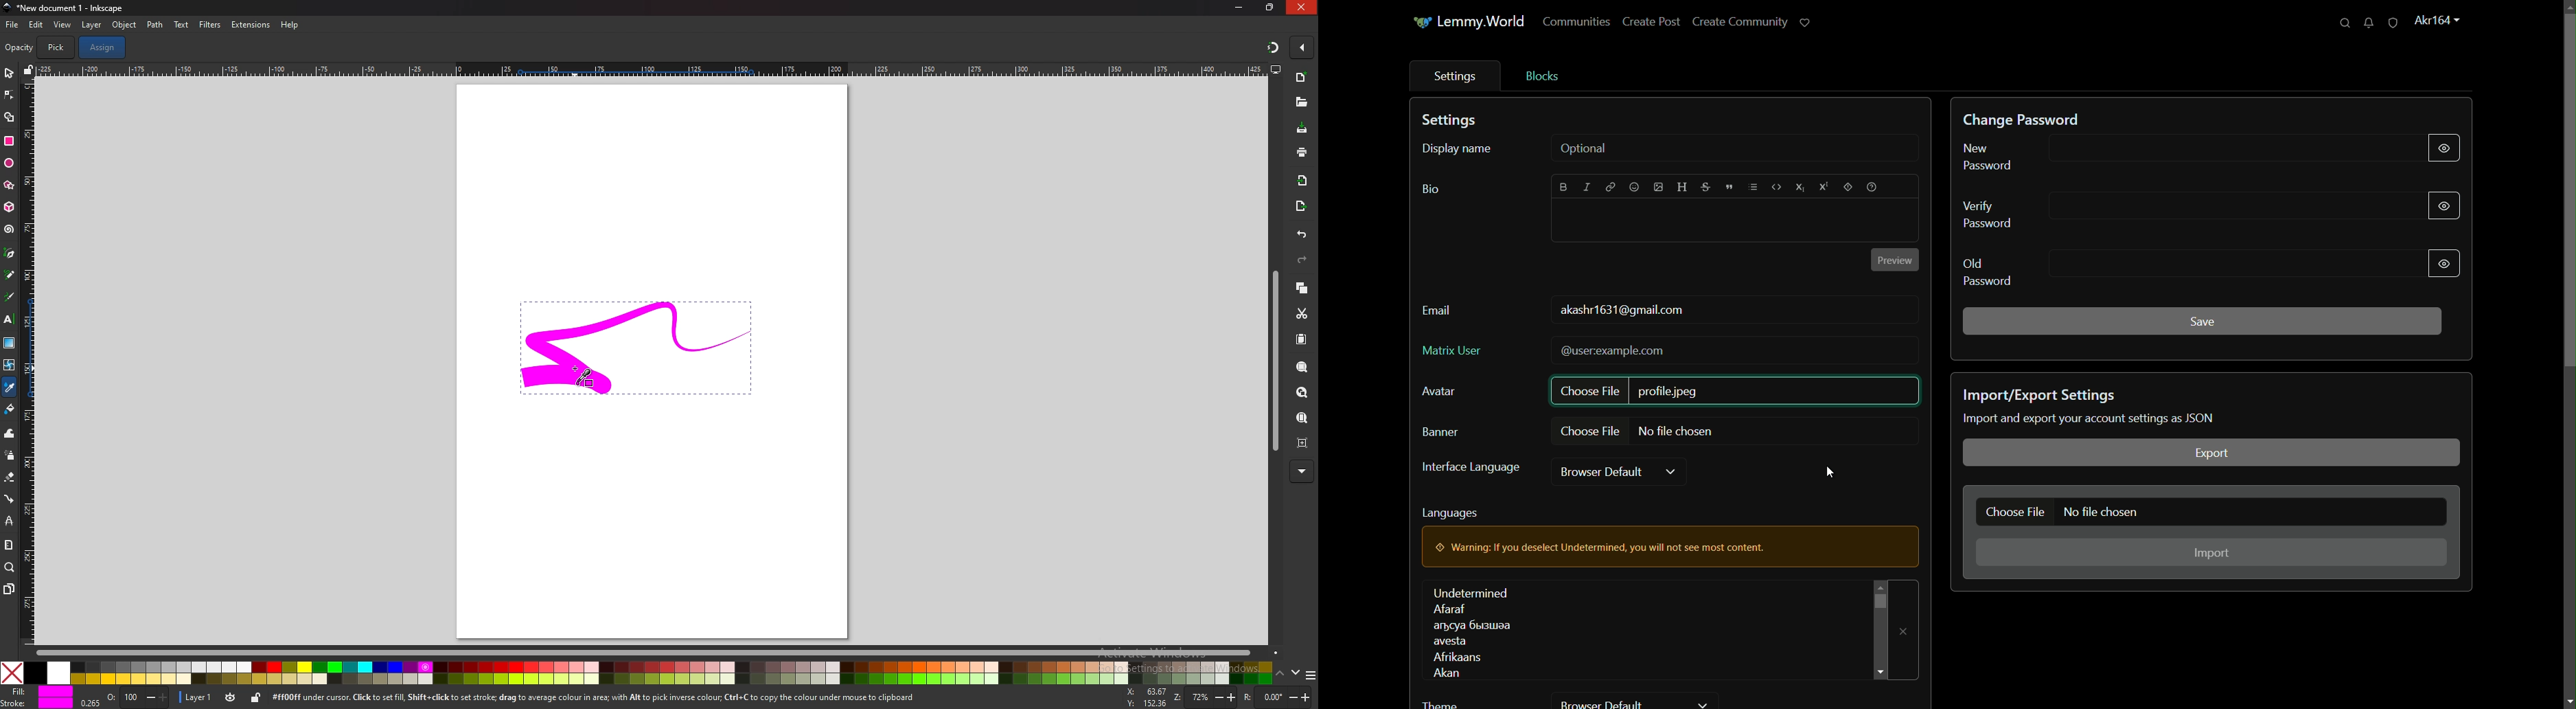 The height and width of the screenshot is (728, 2576). What do you see at coordinates (1729, 188) in the screenshot?
I see `quote` at bounding box center [1729, 188].